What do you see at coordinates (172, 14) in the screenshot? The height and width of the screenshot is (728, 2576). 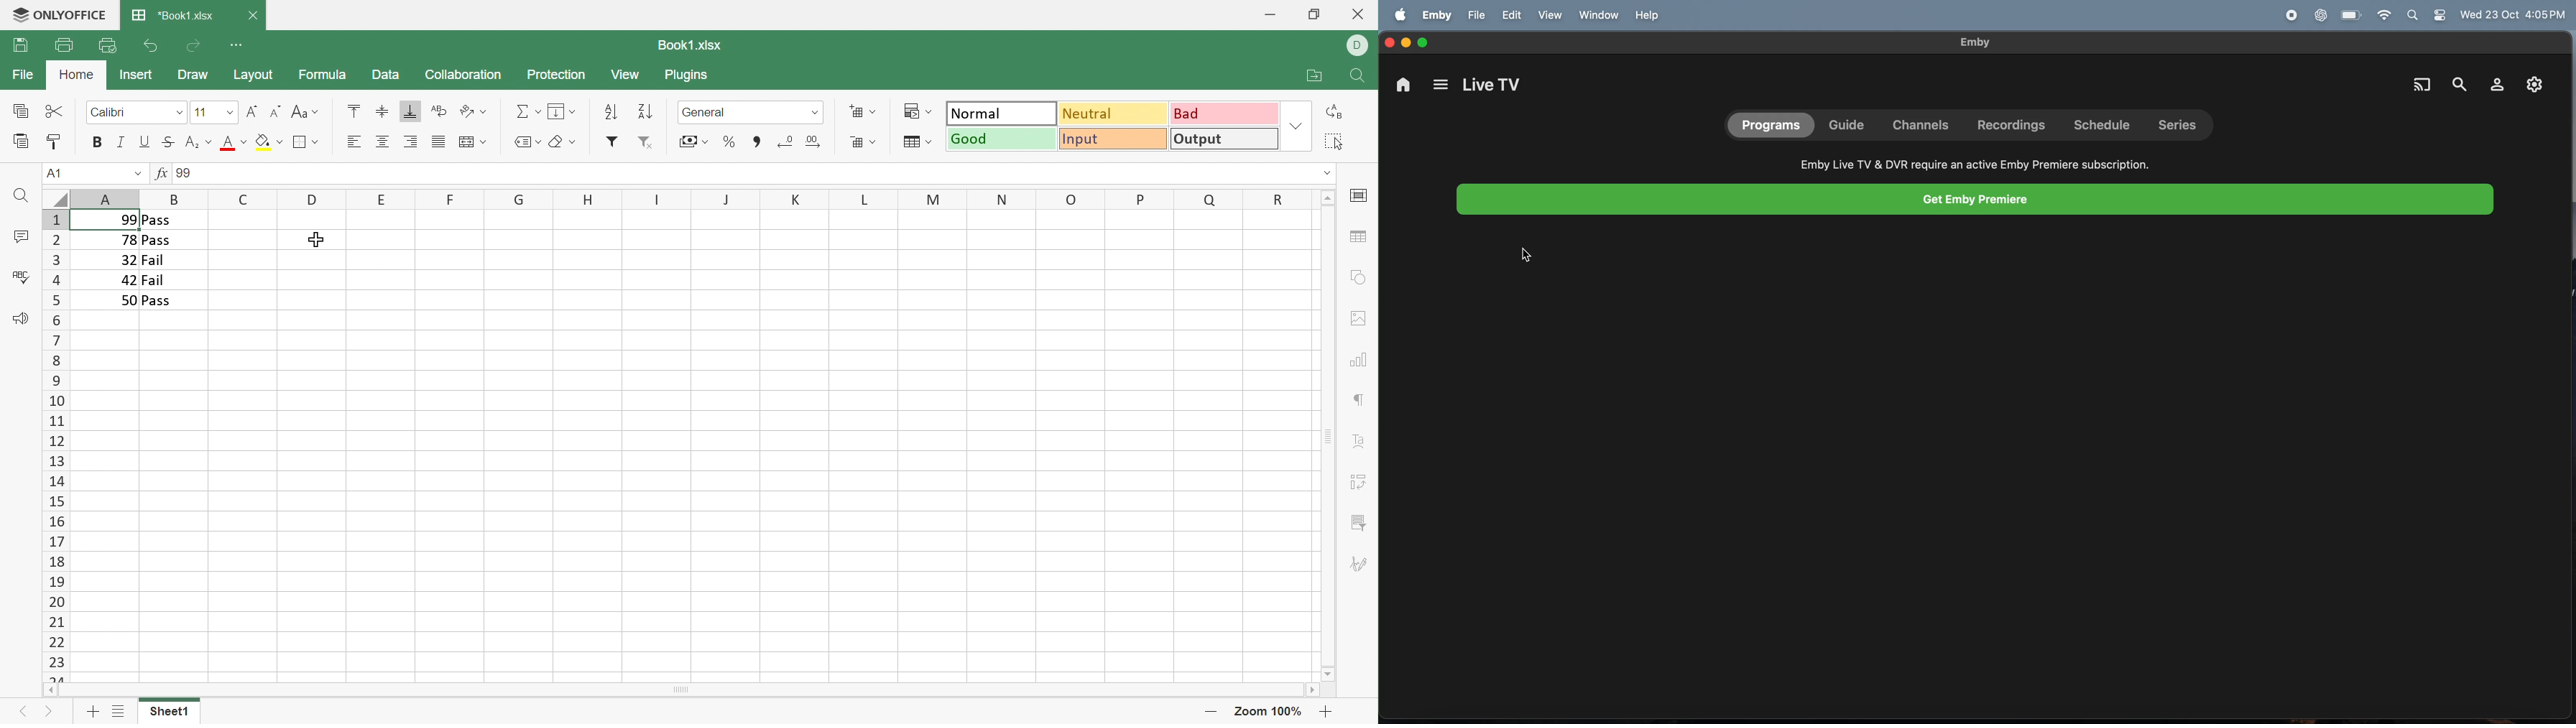 I see `*Book1.xlsx` at bounding box center [172, 14].